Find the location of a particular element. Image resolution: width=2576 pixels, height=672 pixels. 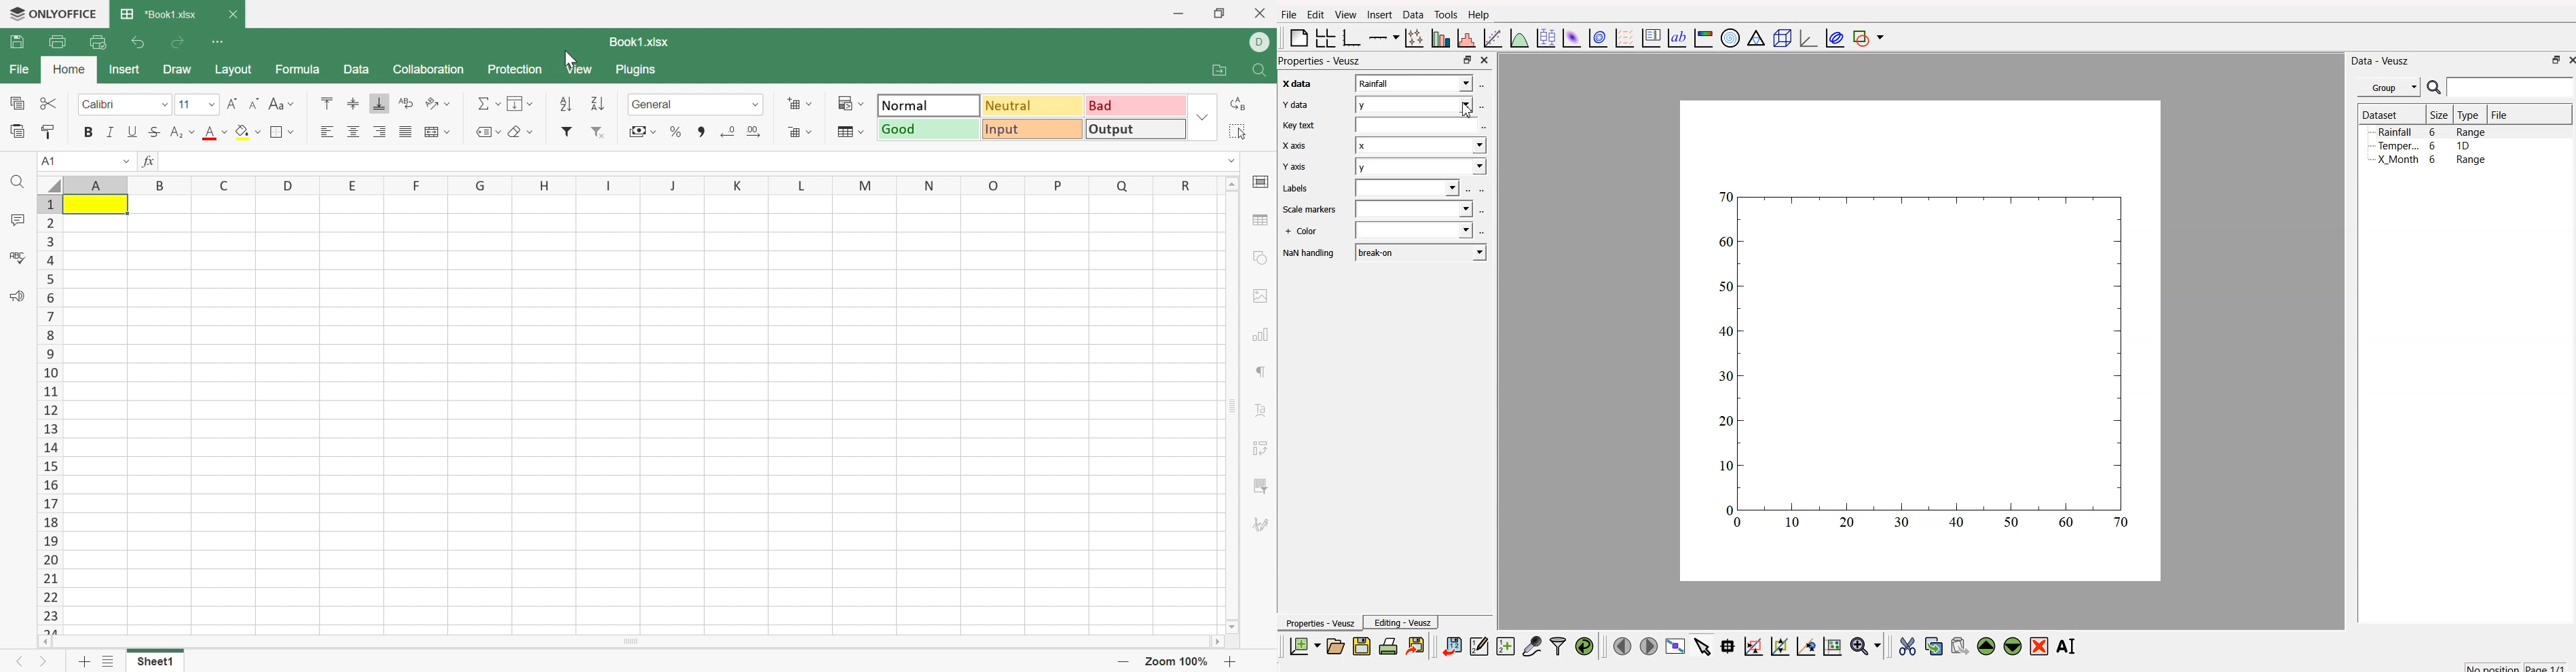

Fill color is located at coordinates (248, 132).